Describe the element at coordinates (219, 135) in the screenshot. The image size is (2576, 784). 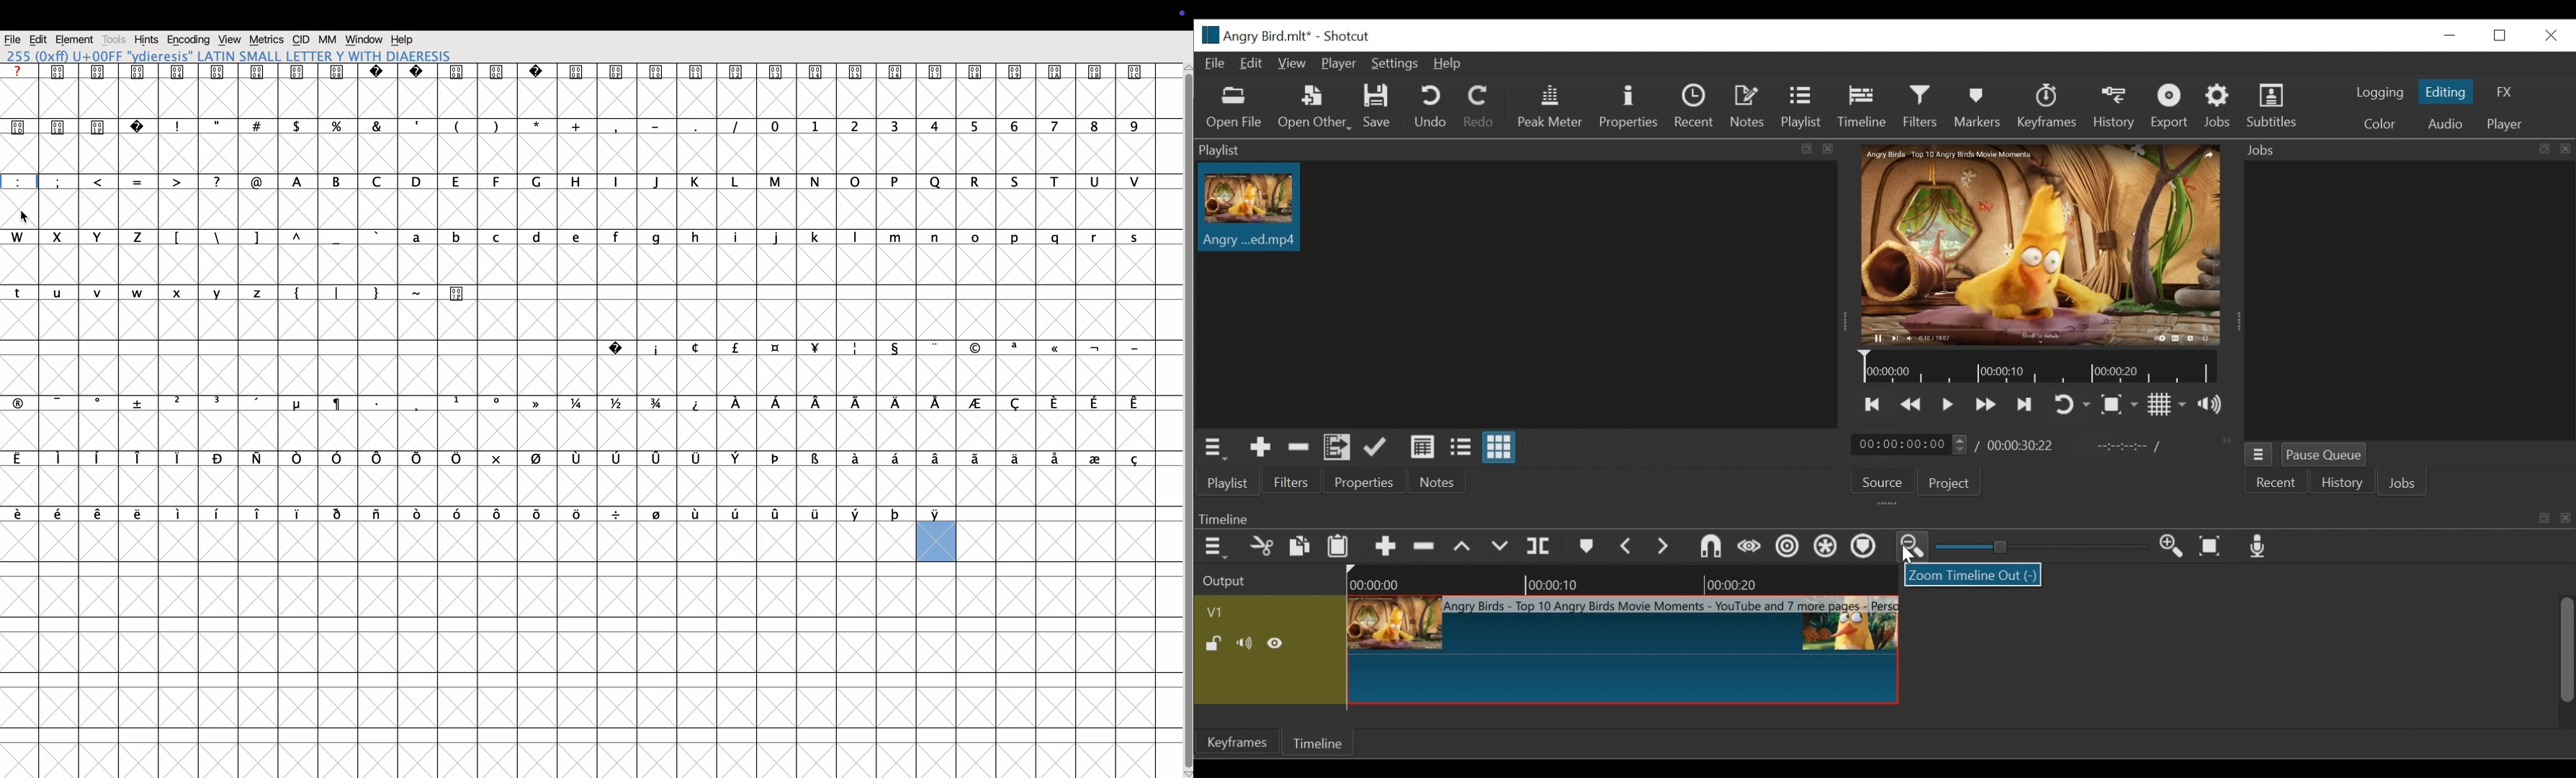
I see `"` at that location.